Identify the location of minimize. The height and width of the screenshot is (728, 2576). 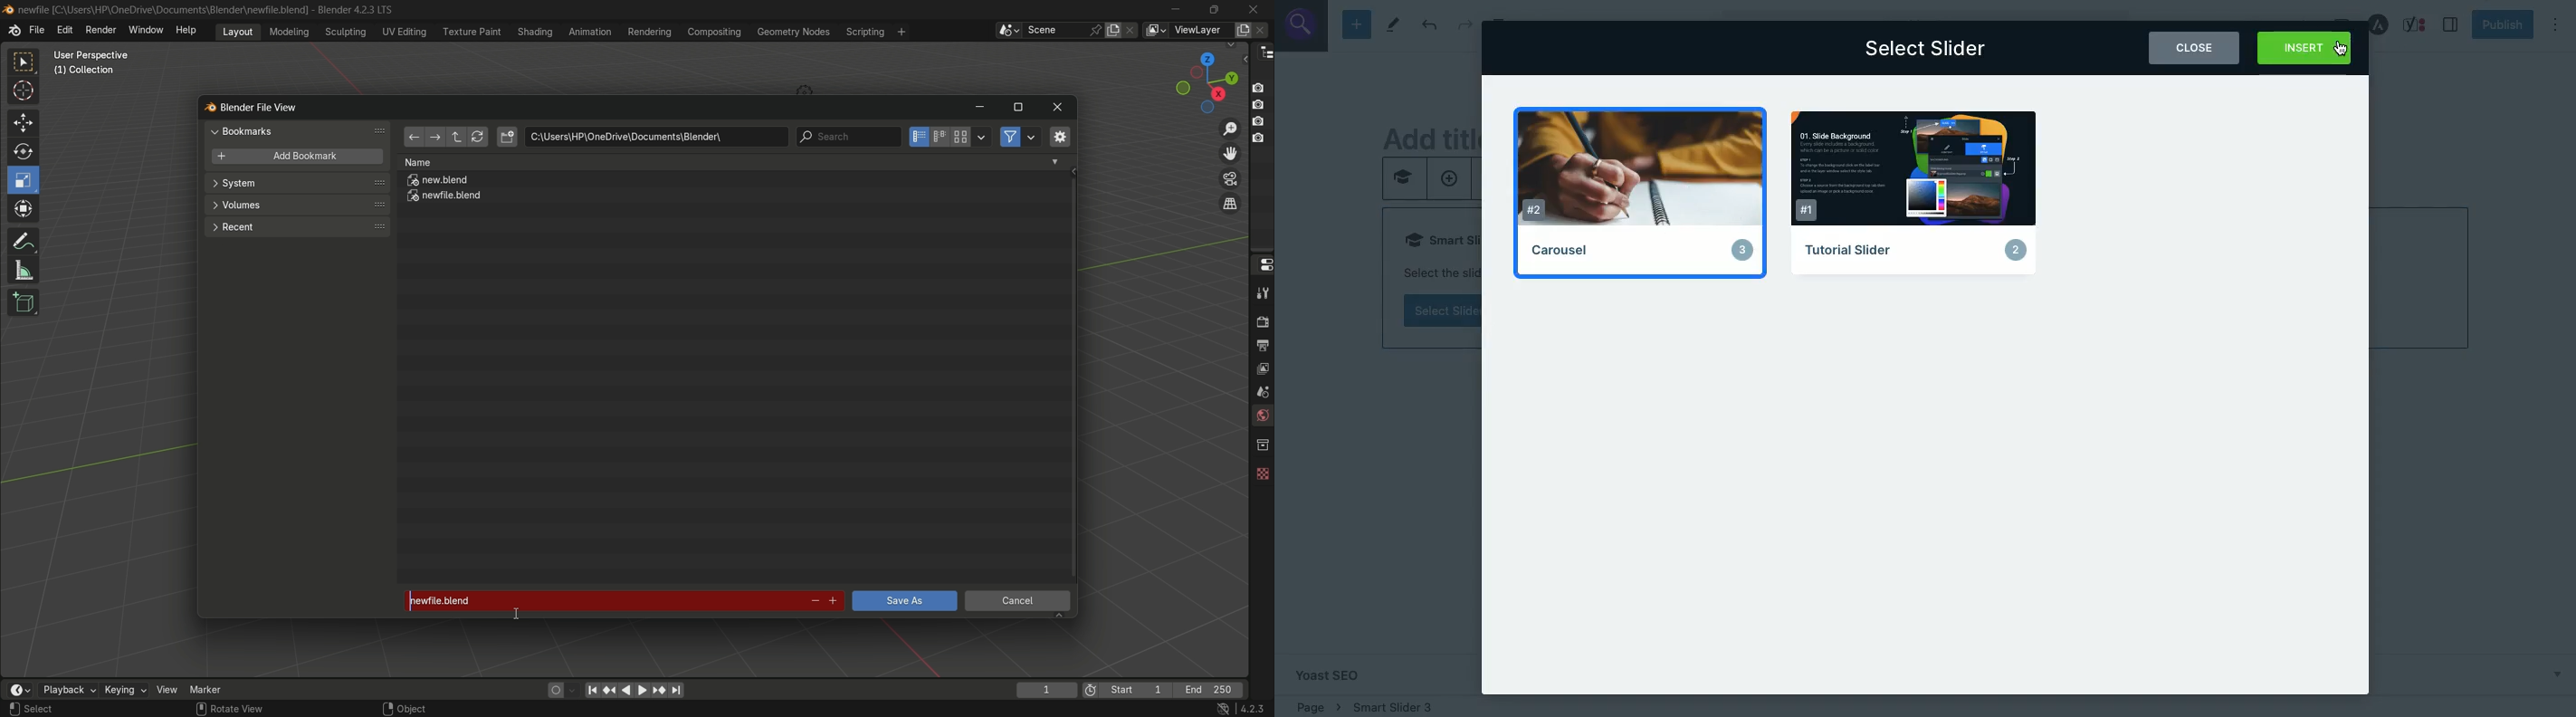
(1176, 9).